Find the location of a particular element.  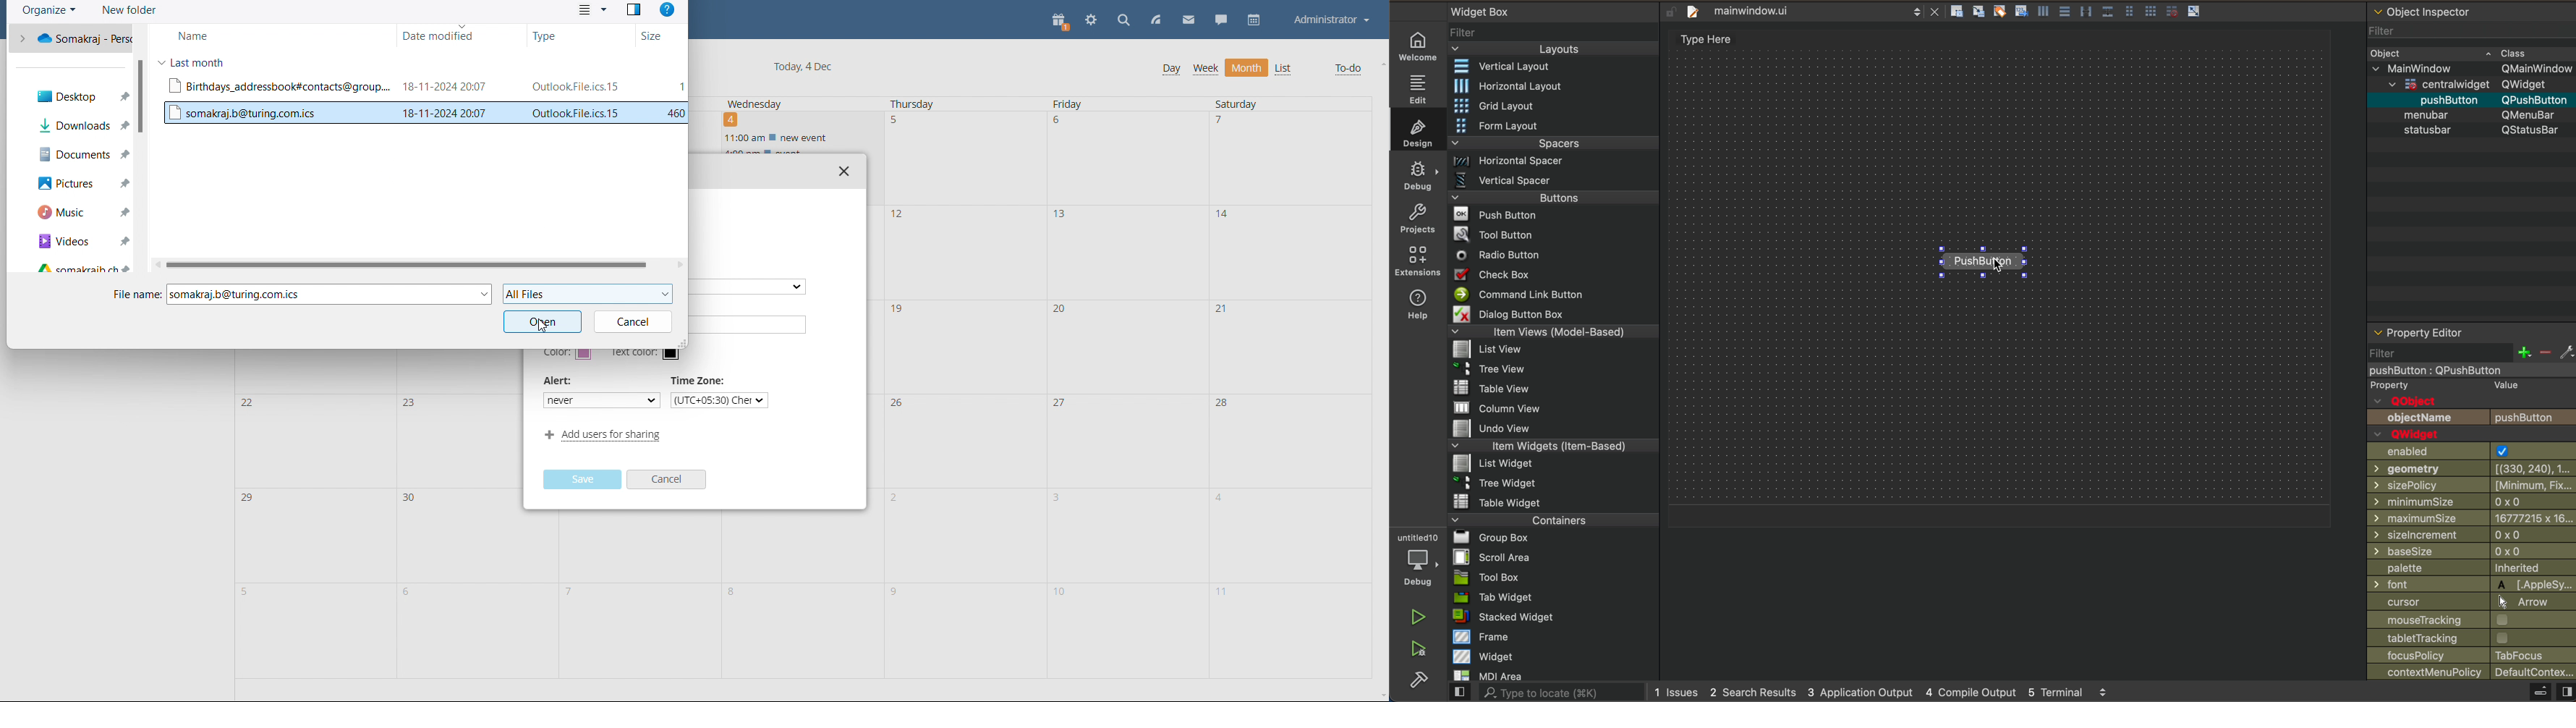

open is located at coordinates (543, 321).